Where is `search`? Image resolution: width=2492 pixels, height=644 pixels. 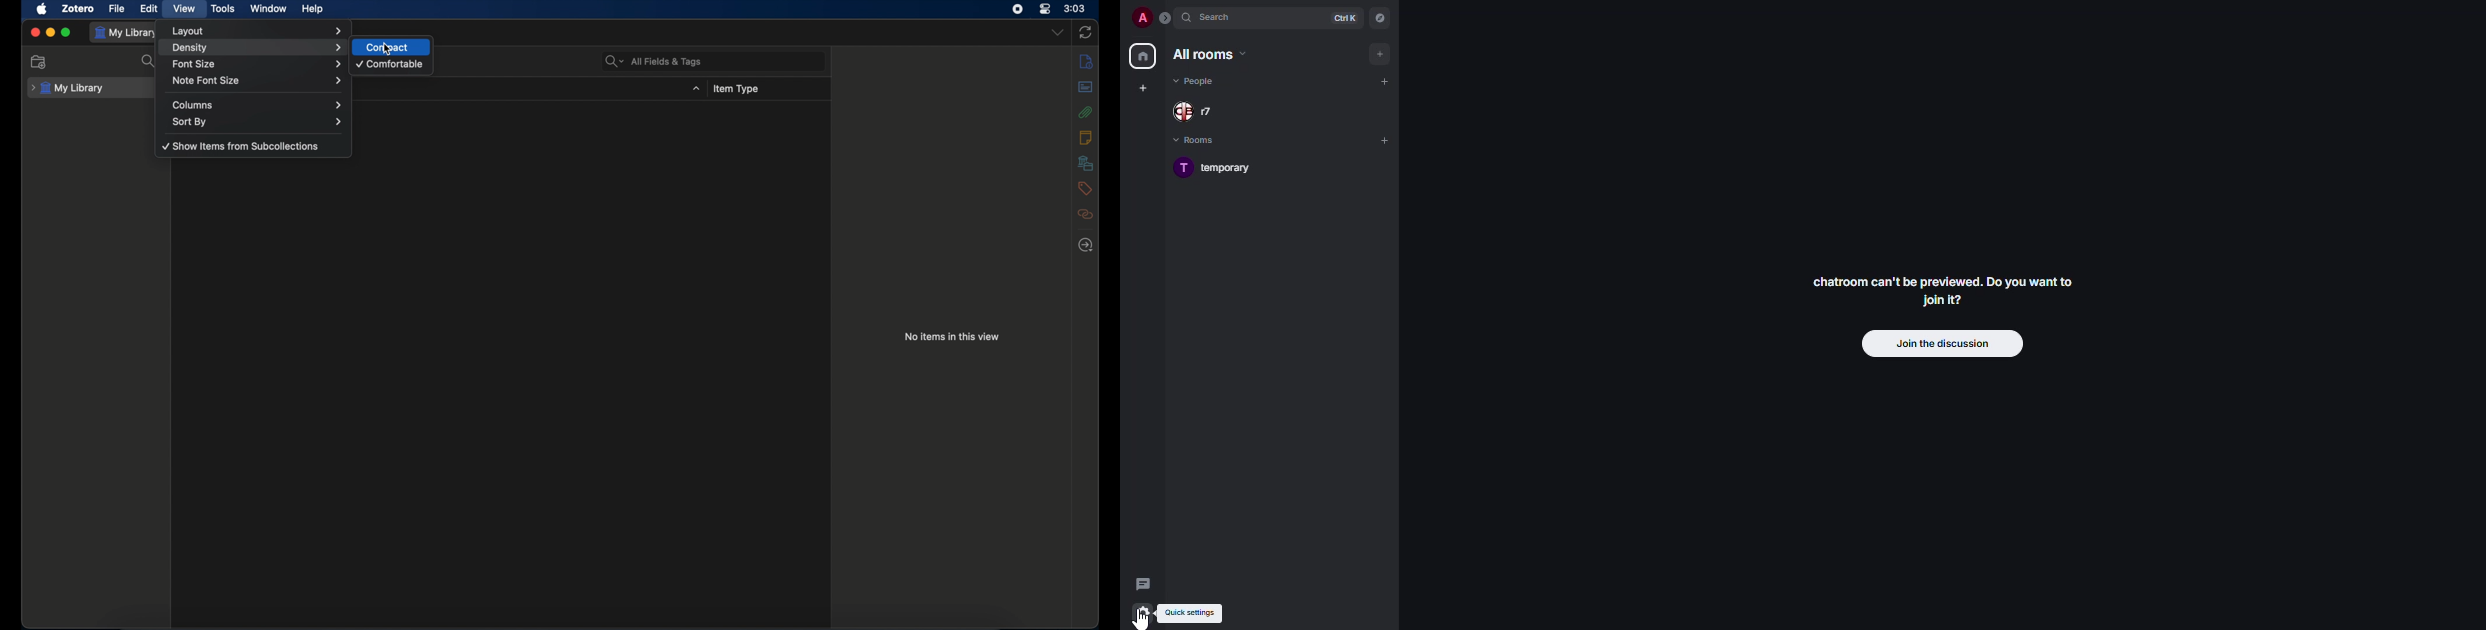
search is located at coordinates (1216, 19).